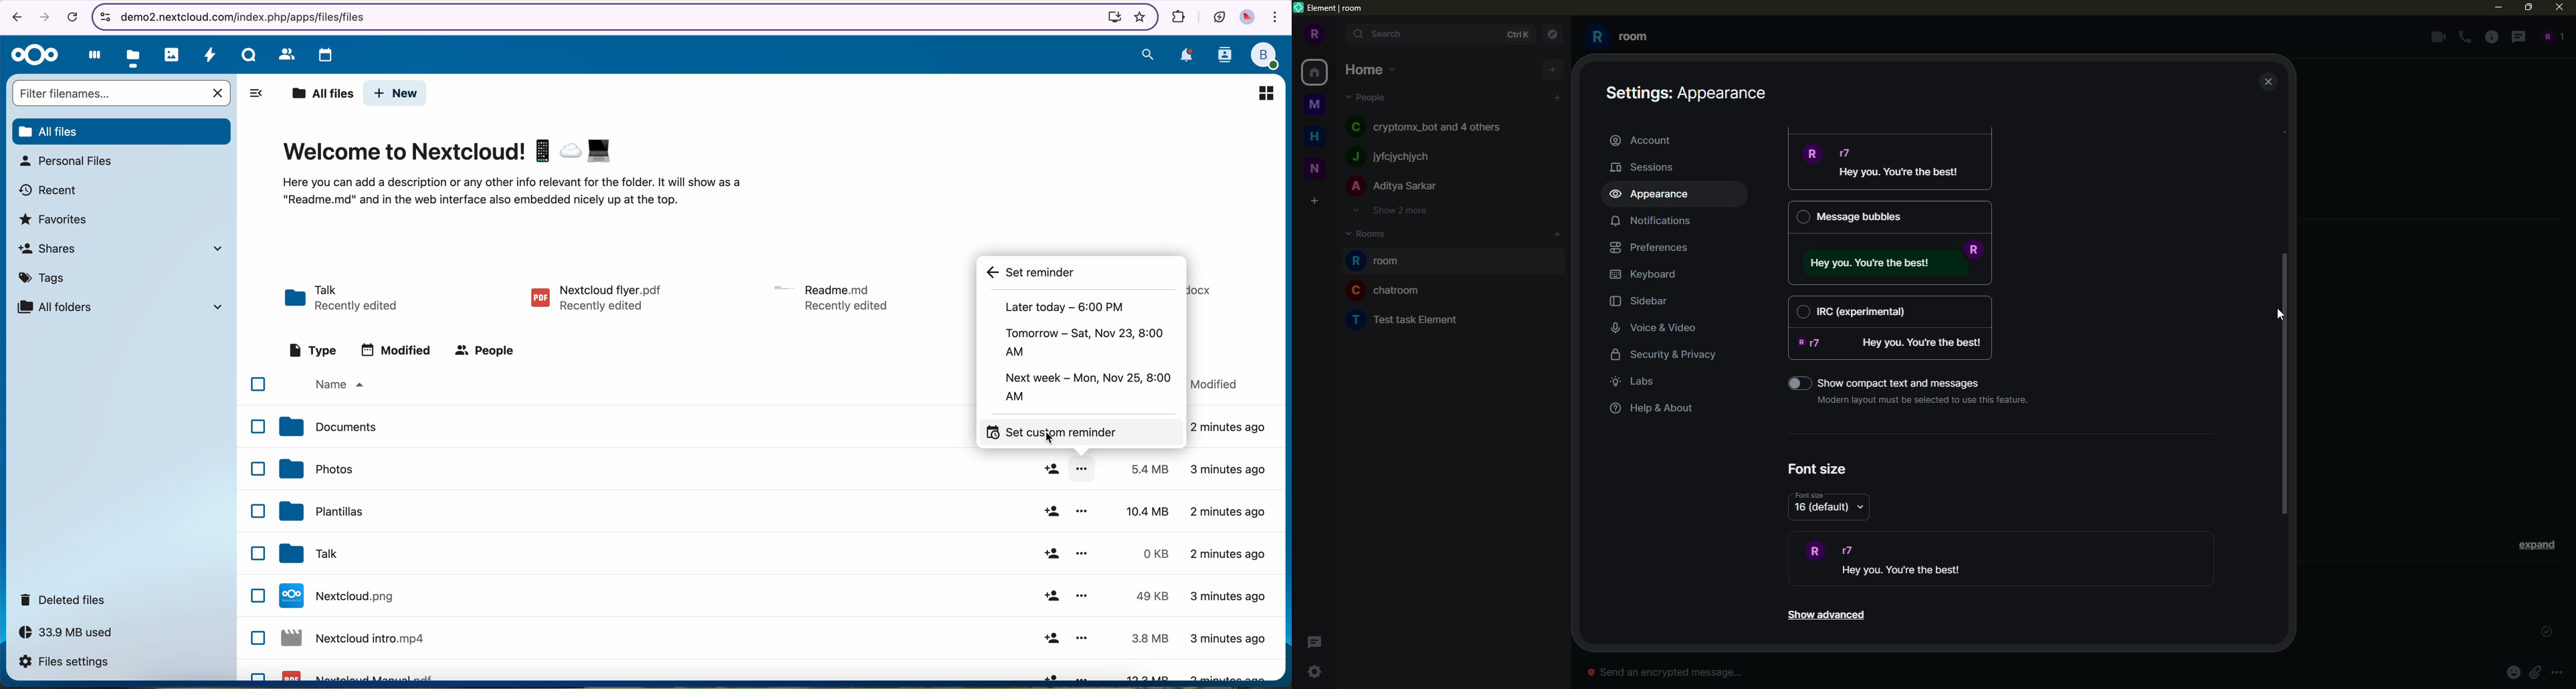 The width and height of the screenshot is (2576, 700). What do you see at coordinates (1889, 217) in the screenshot?
I see `Message bubbles` at bounding box center [1889, 217].